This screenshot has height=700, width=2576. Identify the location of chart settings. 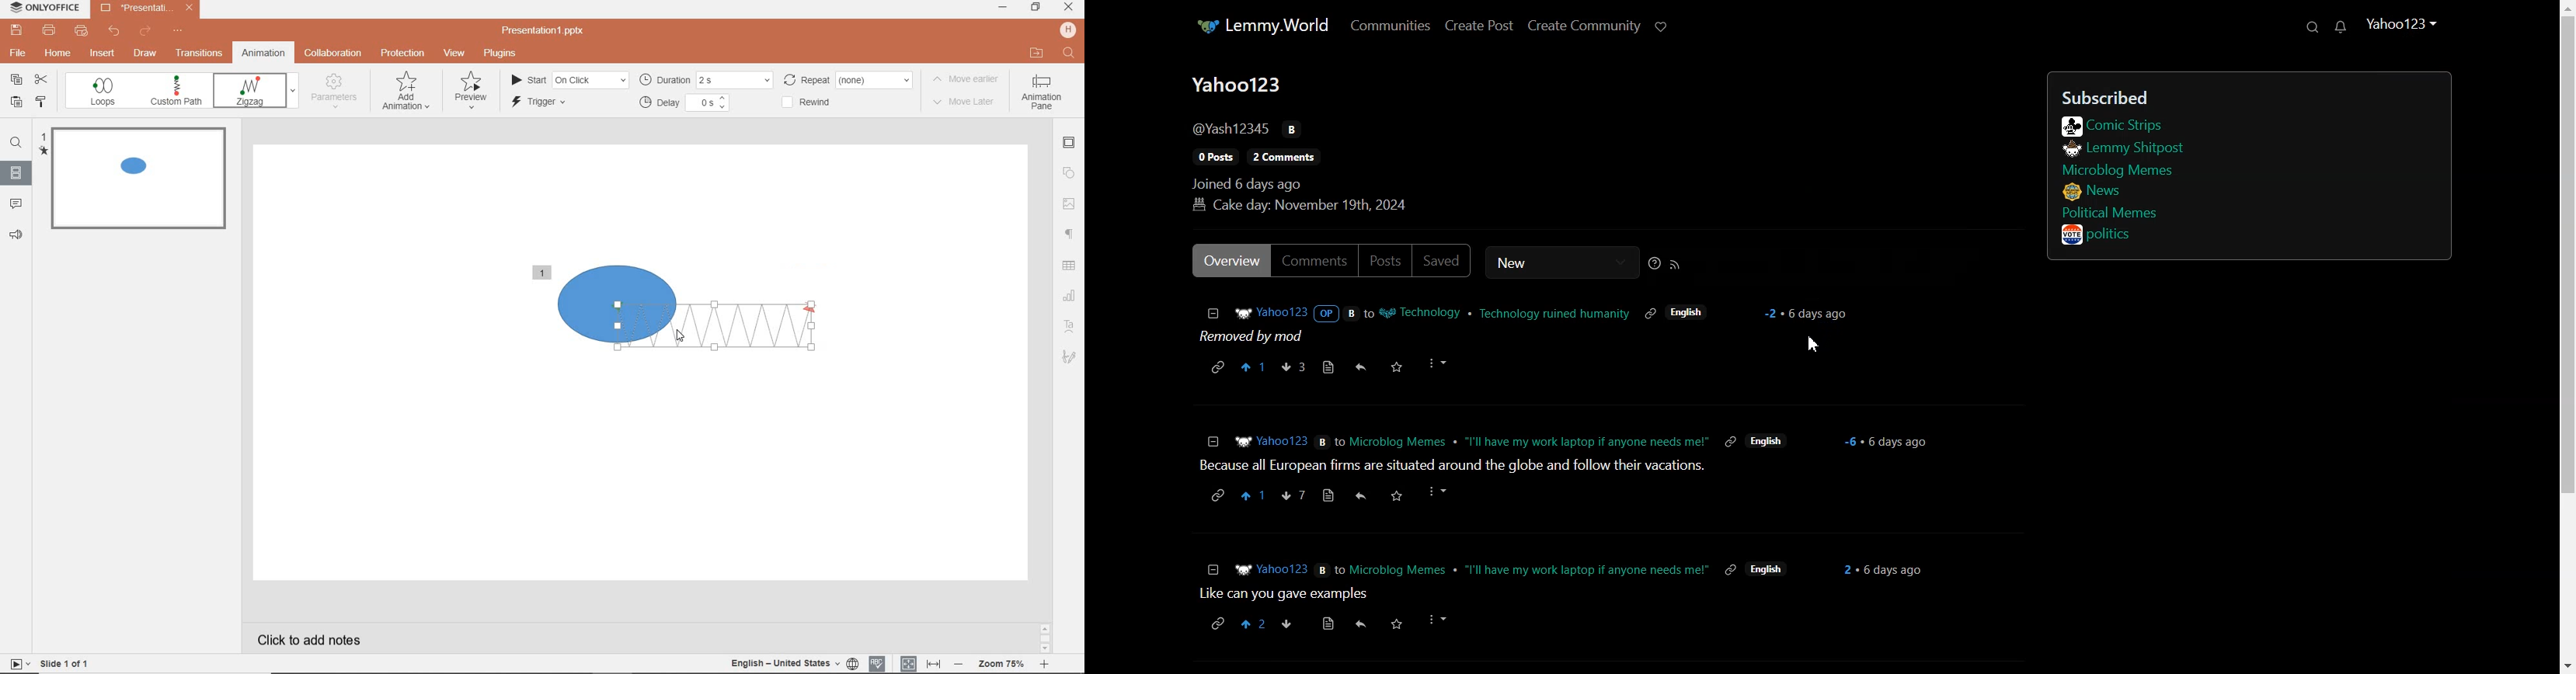
(1070, 296).